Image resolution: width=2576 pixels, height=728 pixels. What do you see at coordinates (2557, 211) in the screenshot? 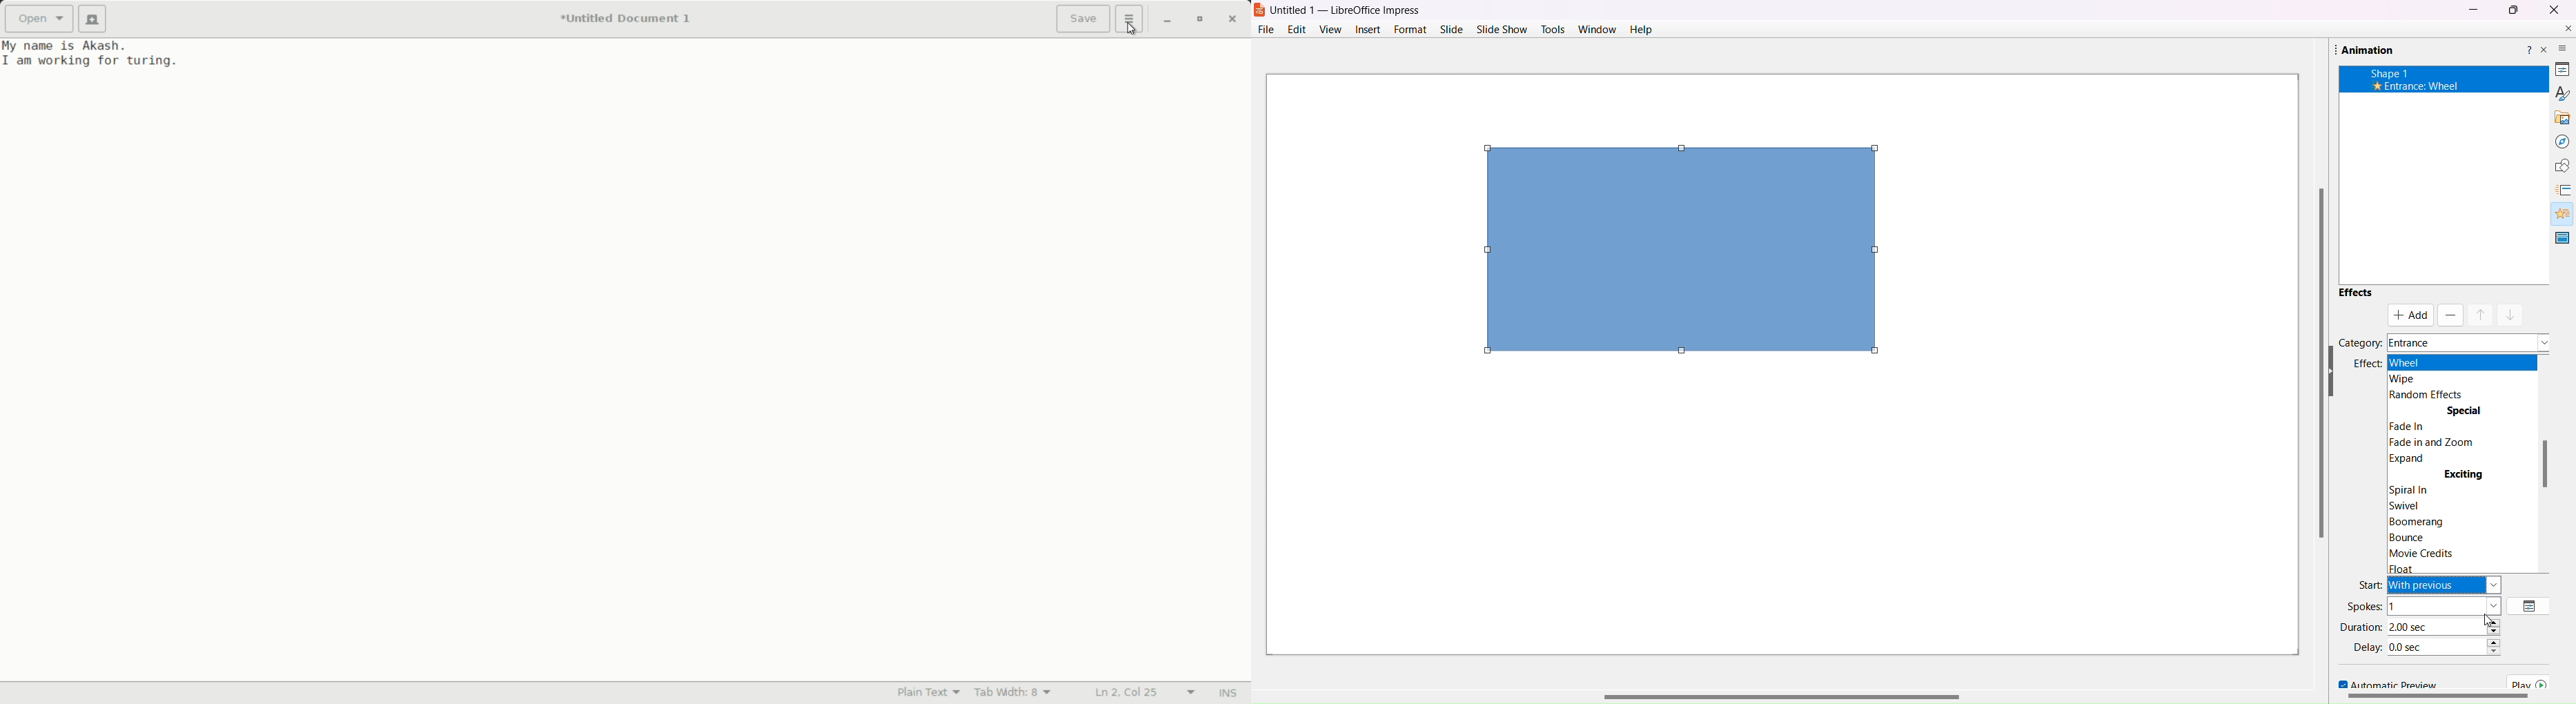
I see `Animations` at bounding box center [2557, 211].